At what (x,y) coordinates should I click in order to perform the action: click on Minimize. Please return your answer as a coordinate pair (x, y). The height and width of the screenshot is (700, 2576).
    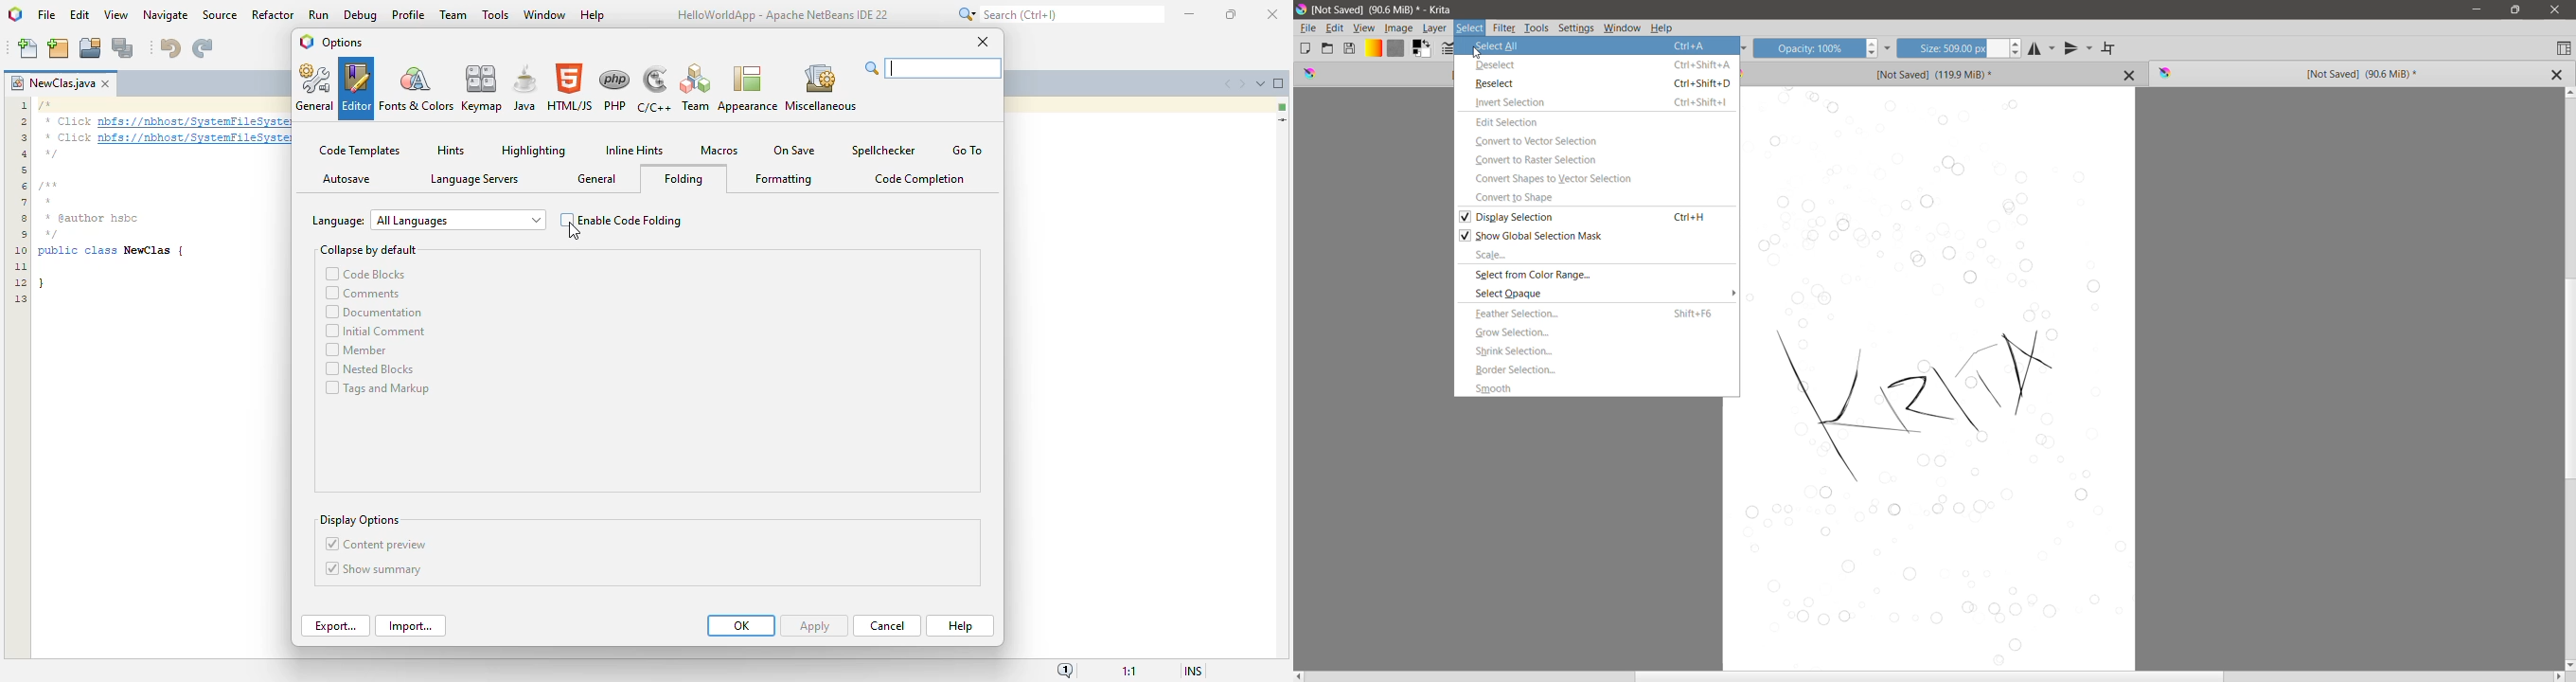
    Looking at the image, I should click on (2477, 9).